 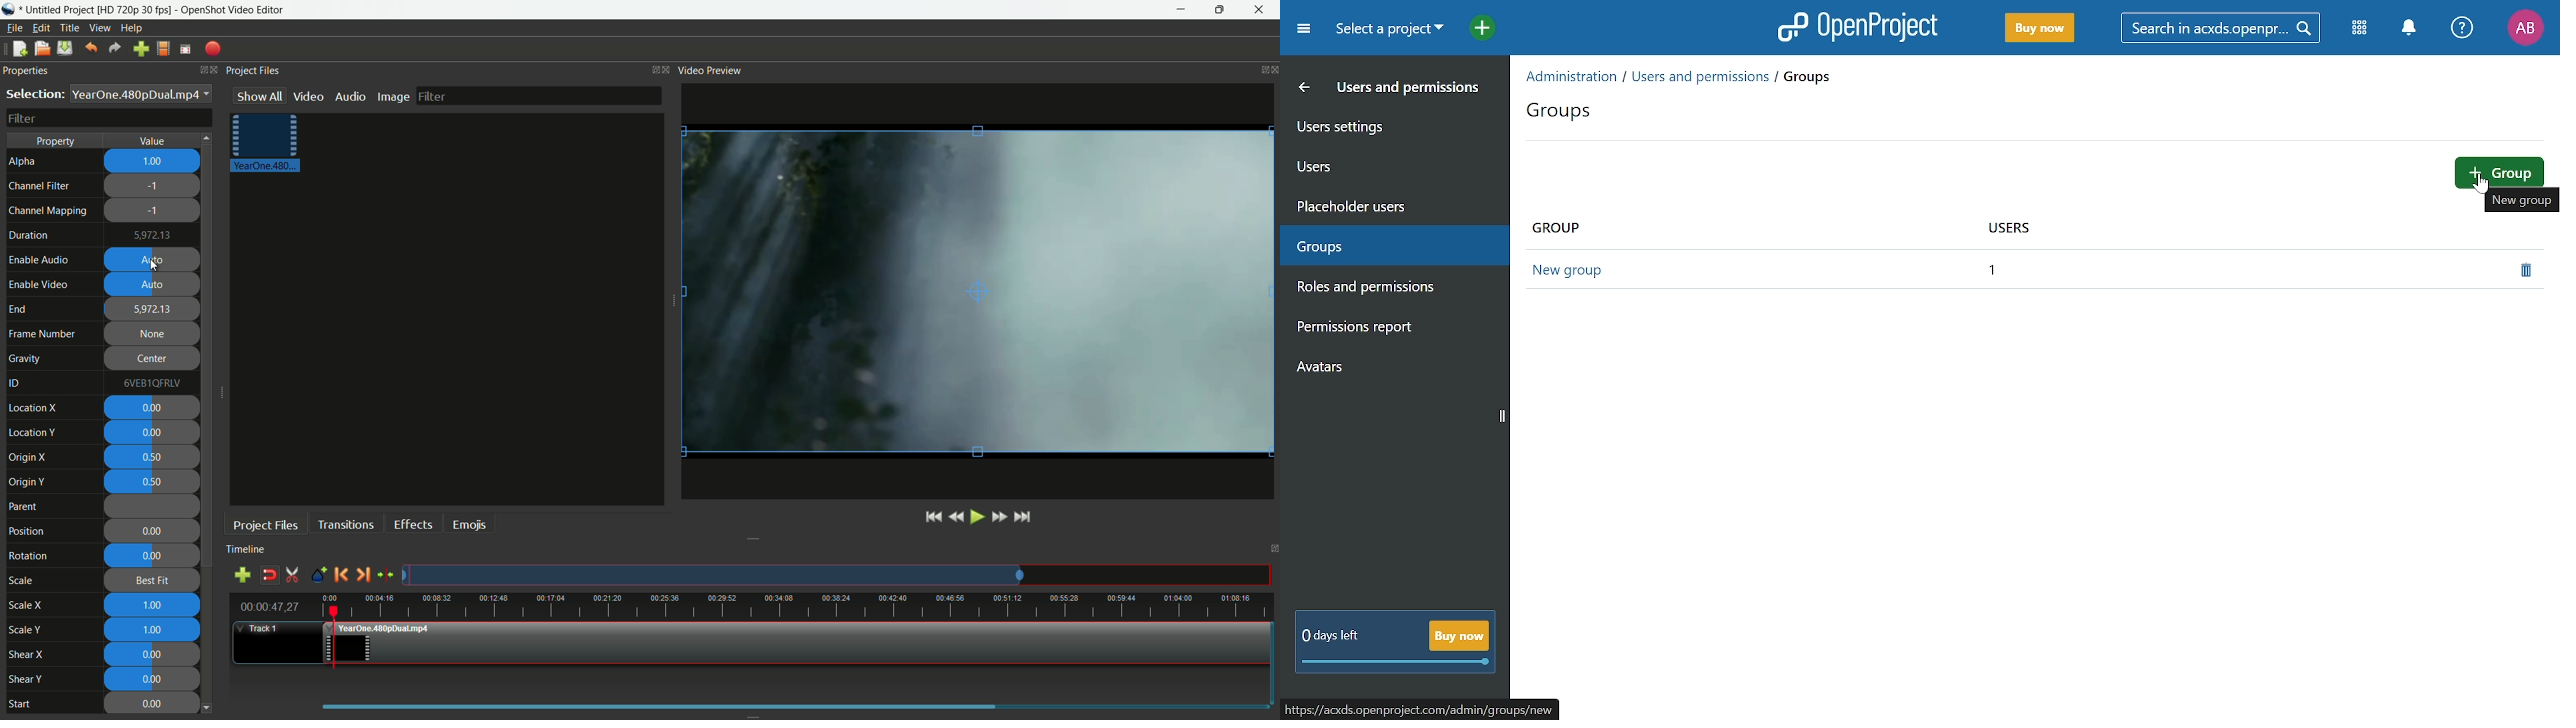 I want to click on YearOne.480pDualmp4 , so click(x=141, y=94).